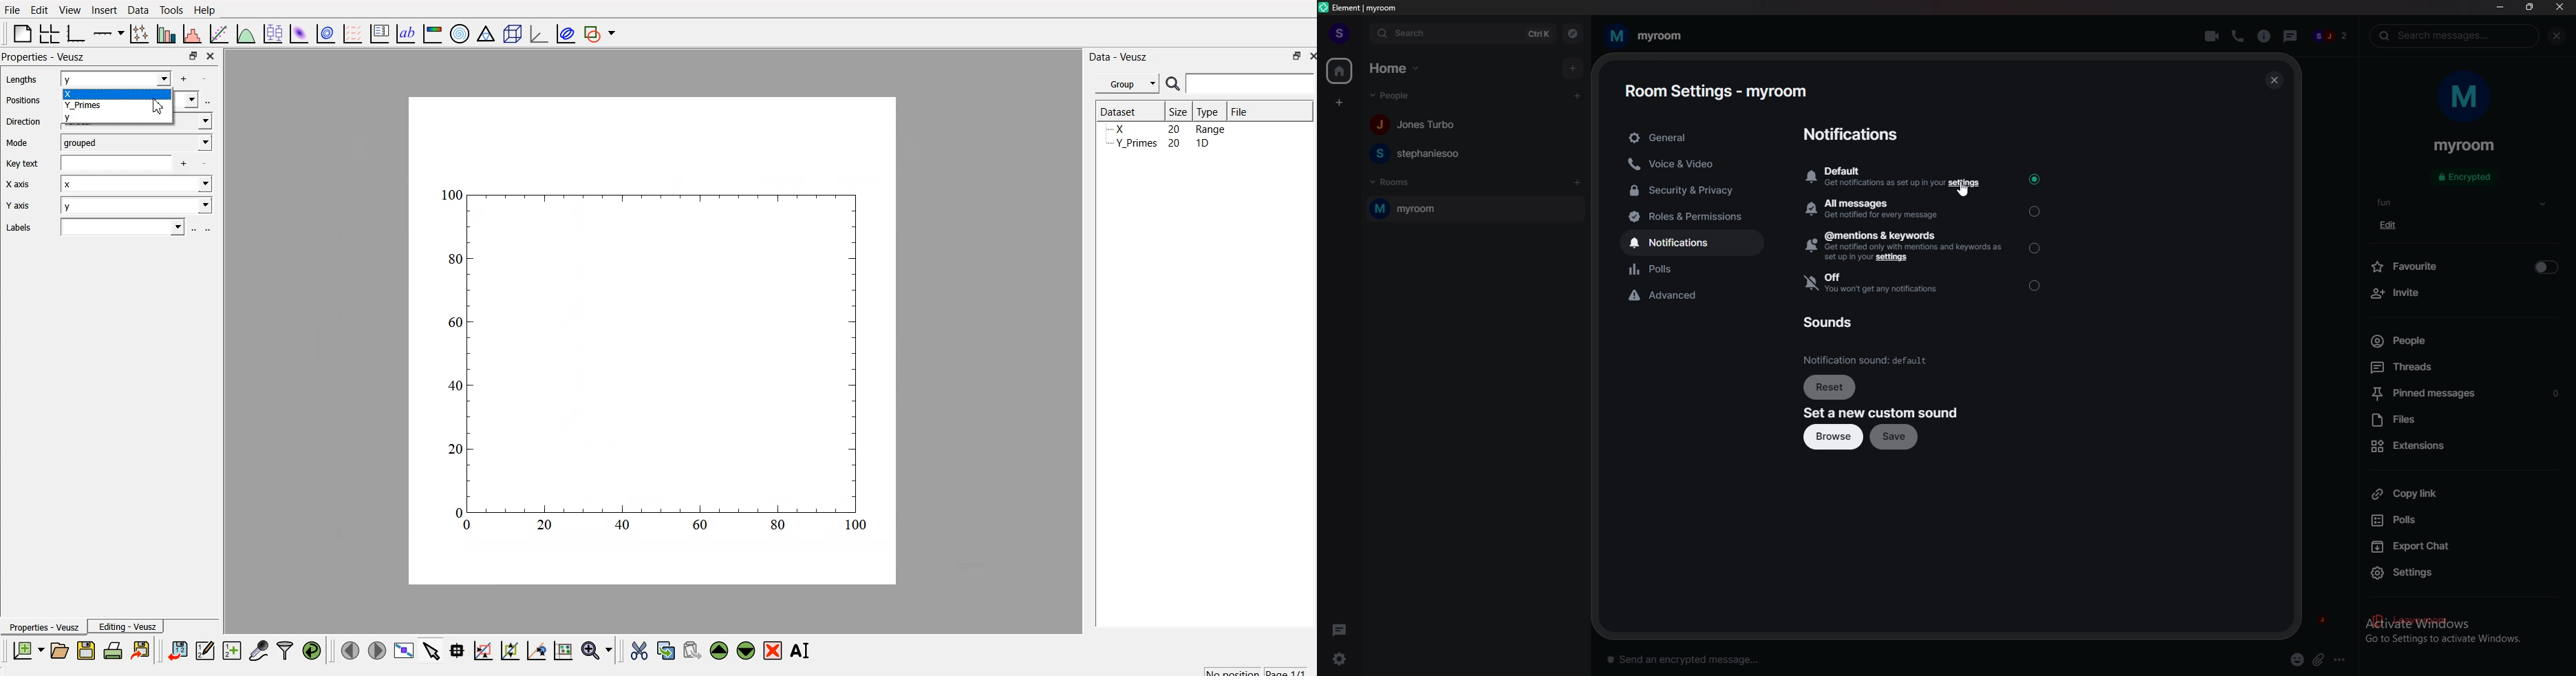 This screenshot has height=700, width=2576. What do you see at coordinates (1964, 191) in the screenshot?
I see `cursor` at bounding box center [1964, 191].